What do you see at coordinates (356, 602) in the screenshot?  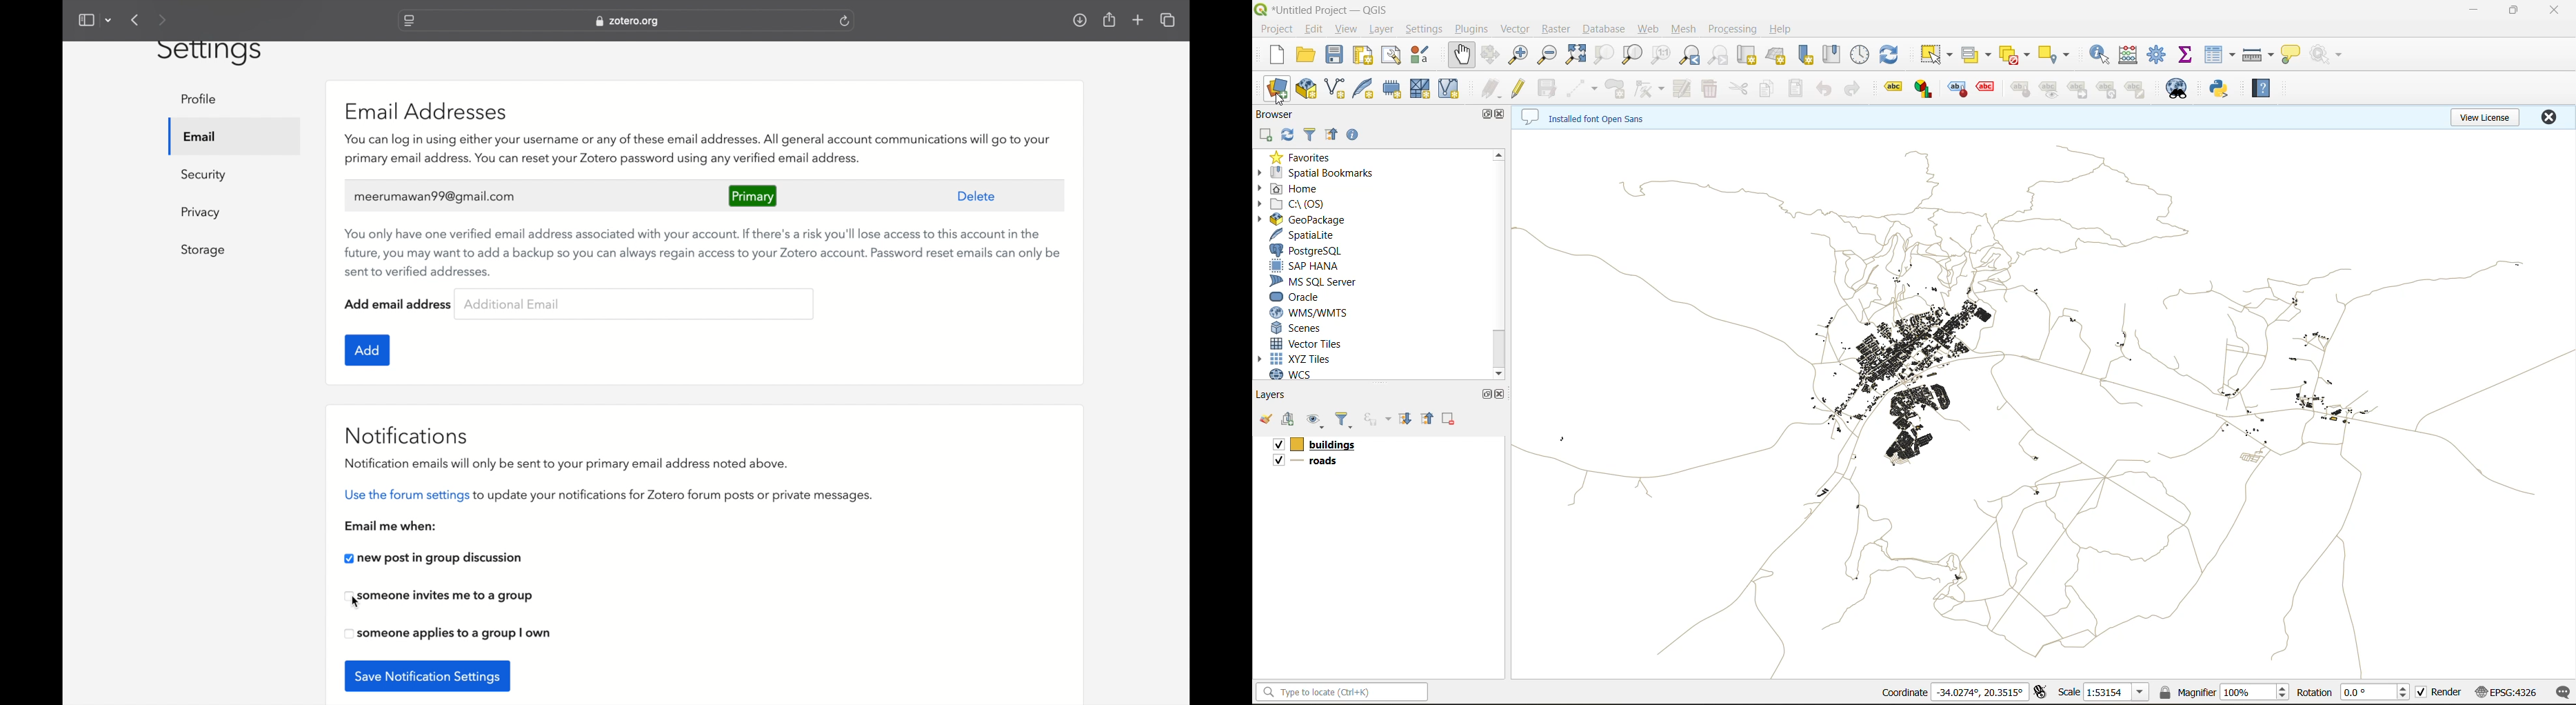 I see `cursor` at bounding box center [356, 602].